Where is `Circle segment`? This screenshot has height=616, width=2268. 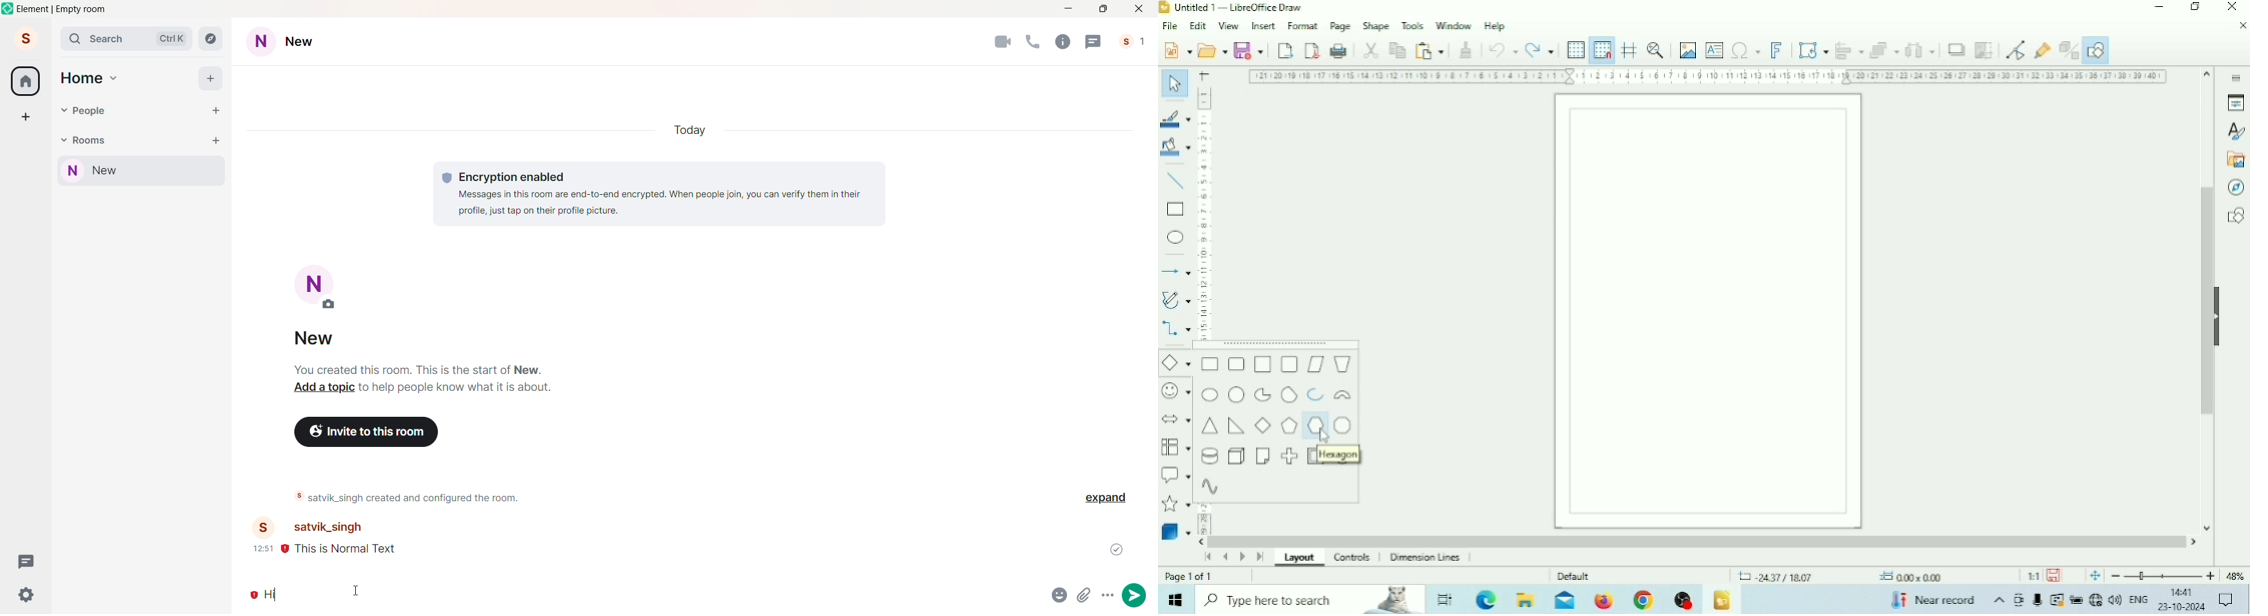
Circle segment is located at coordinates (1289, 394).